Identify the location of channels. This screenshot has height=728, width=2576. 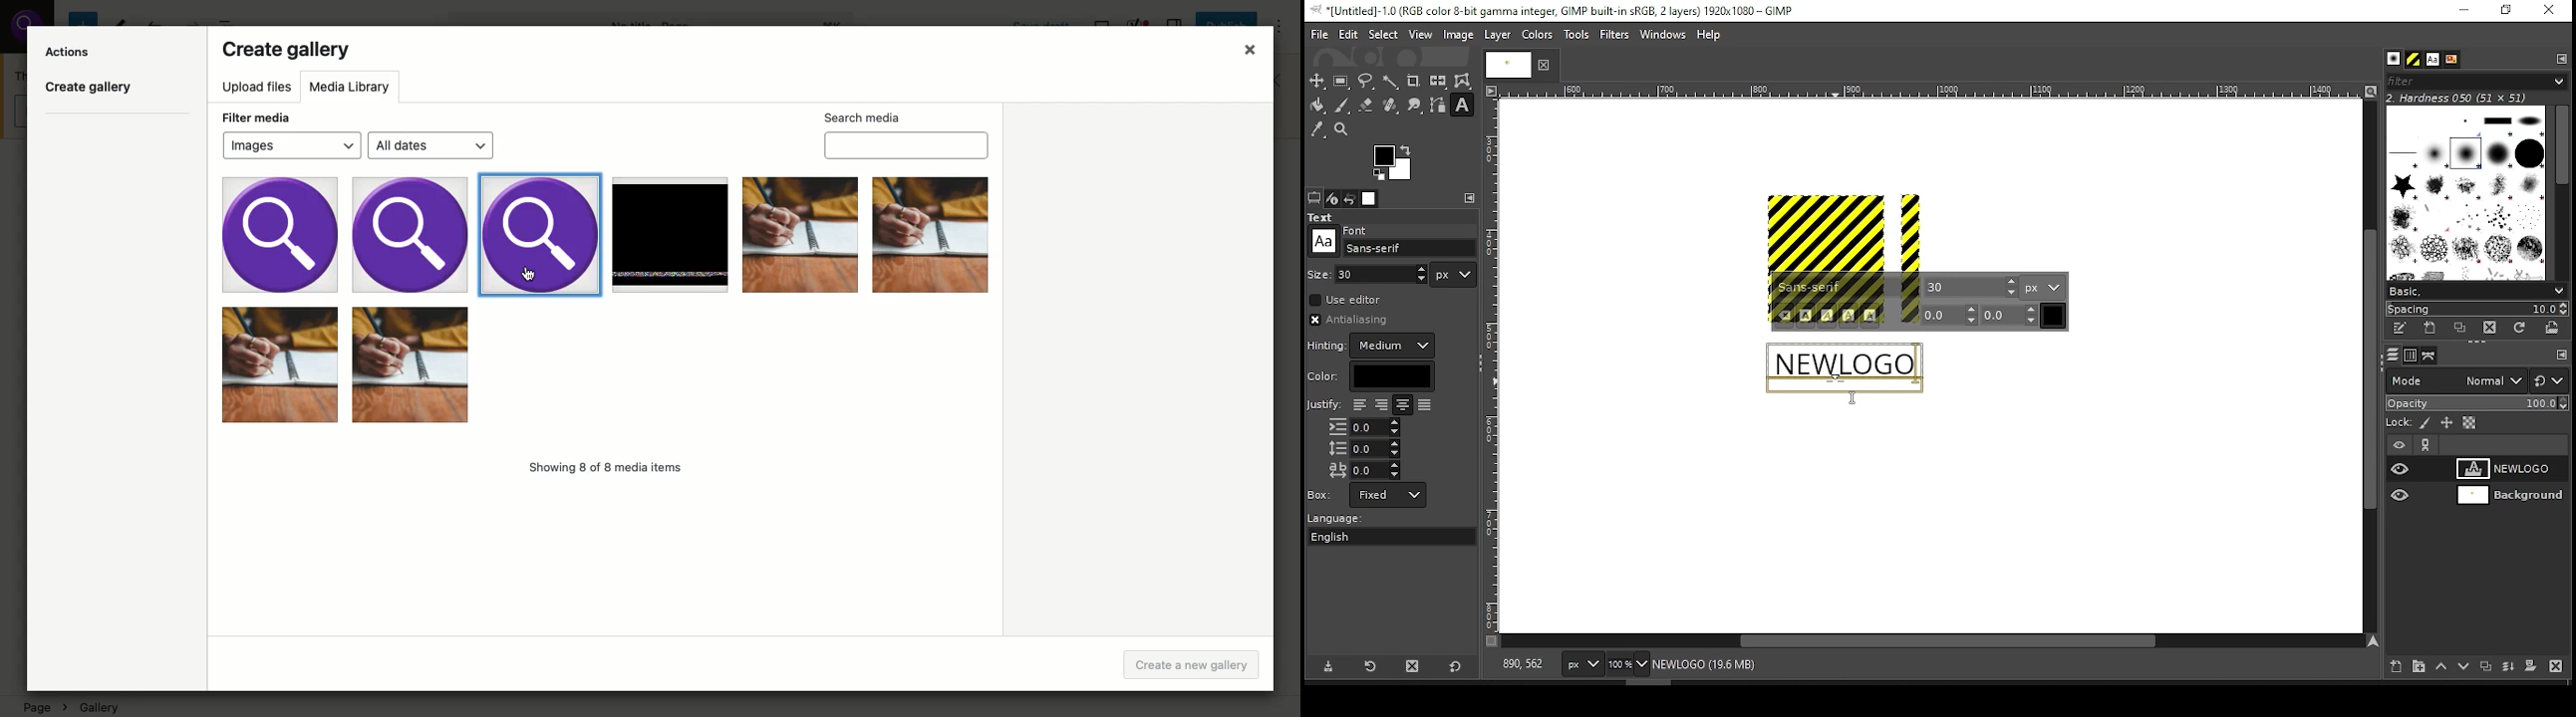
(2410, 356).